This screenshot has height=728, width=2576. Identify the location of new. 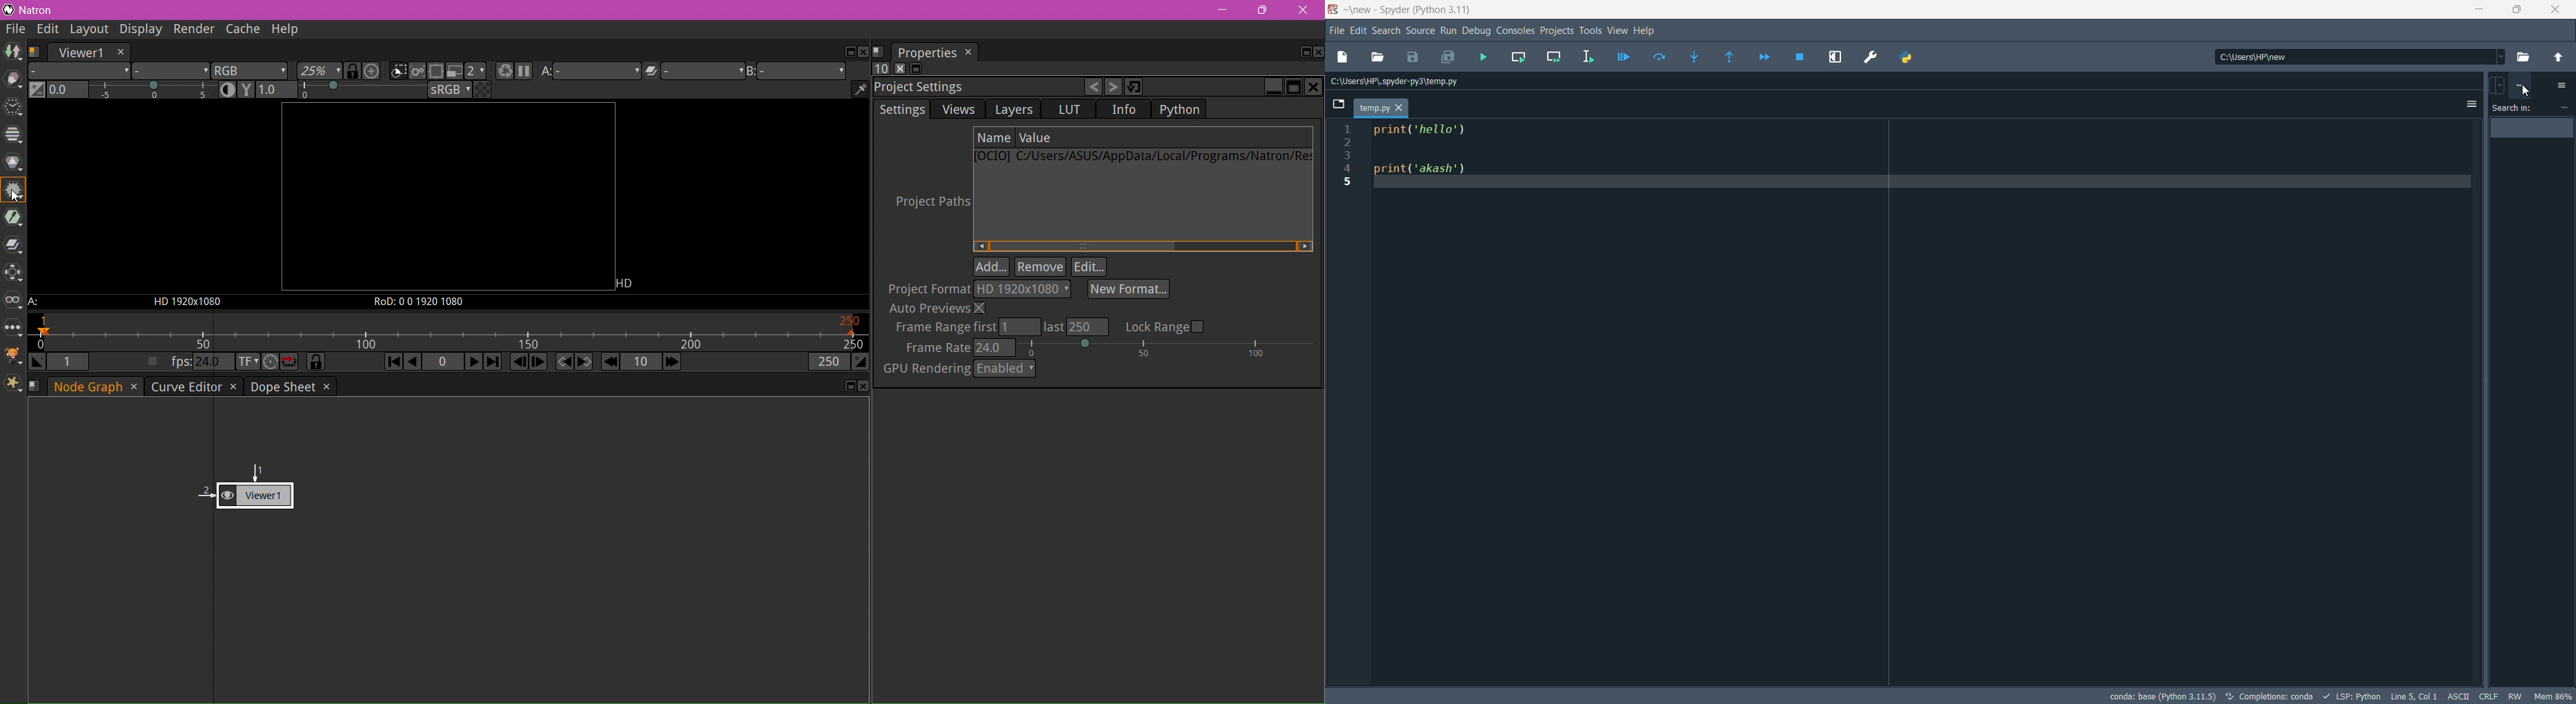
(1359, 10).